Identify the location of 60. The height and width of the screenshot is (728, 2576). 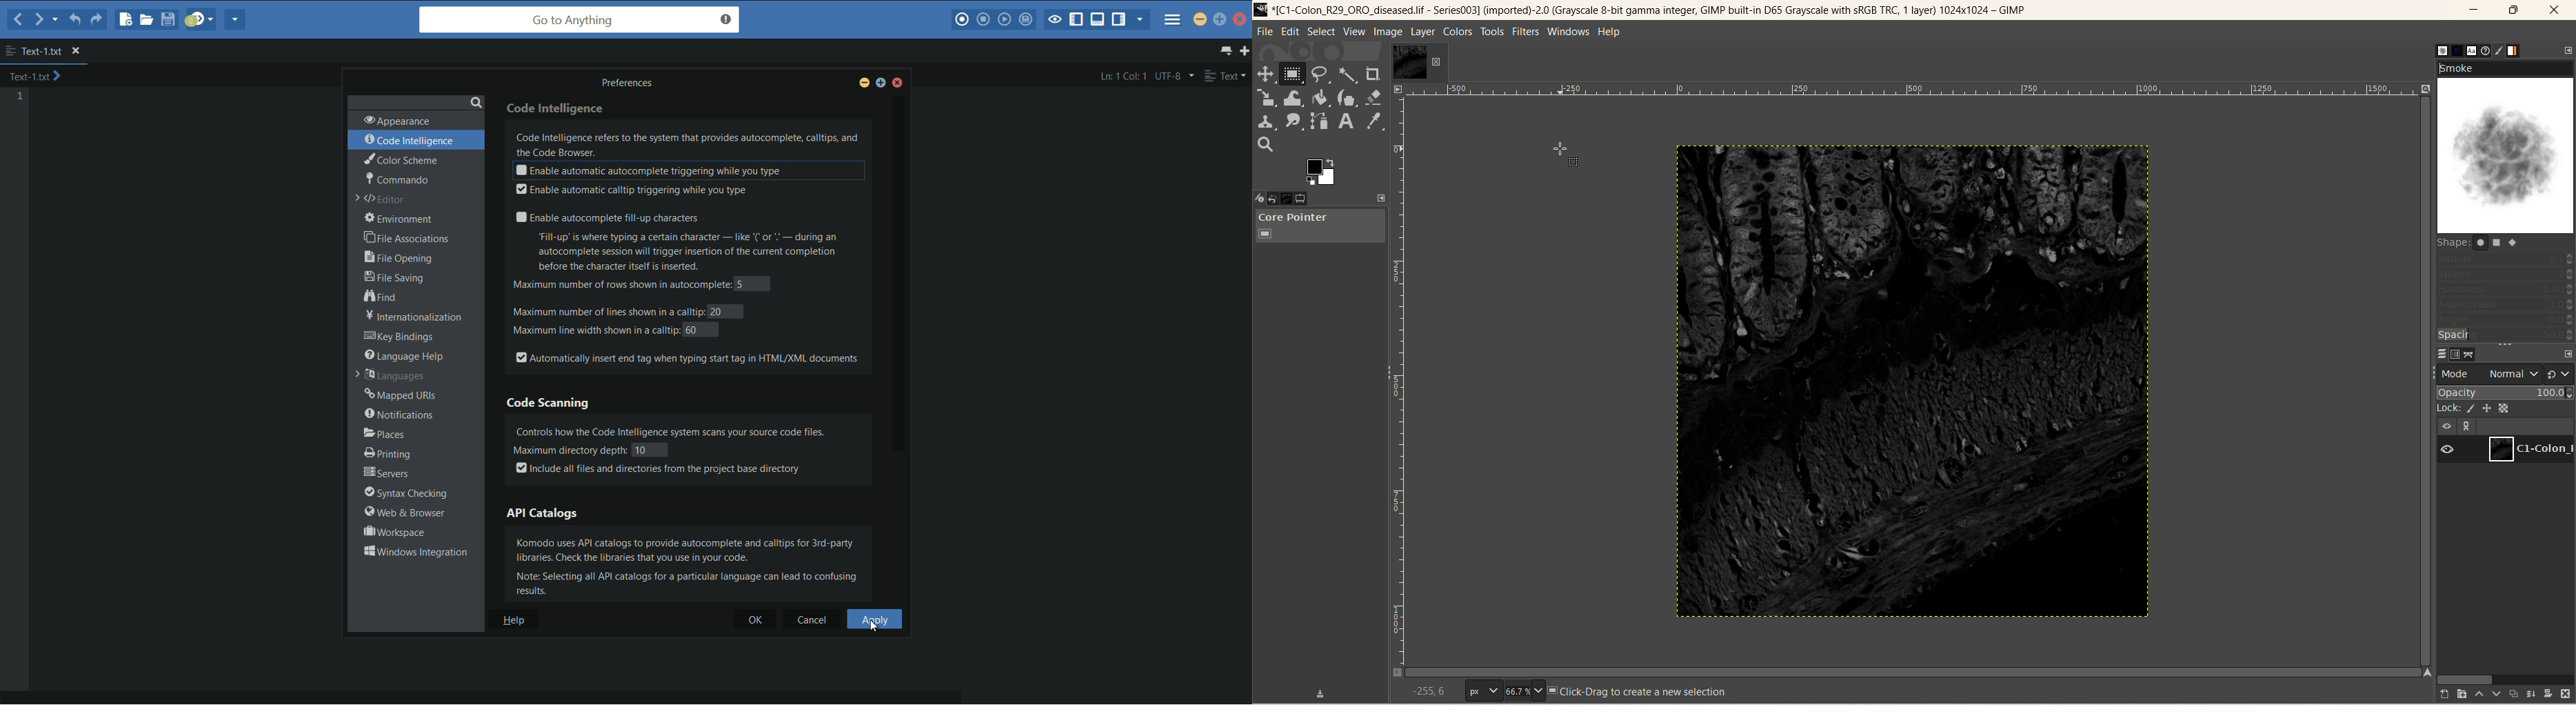
(692, 329).